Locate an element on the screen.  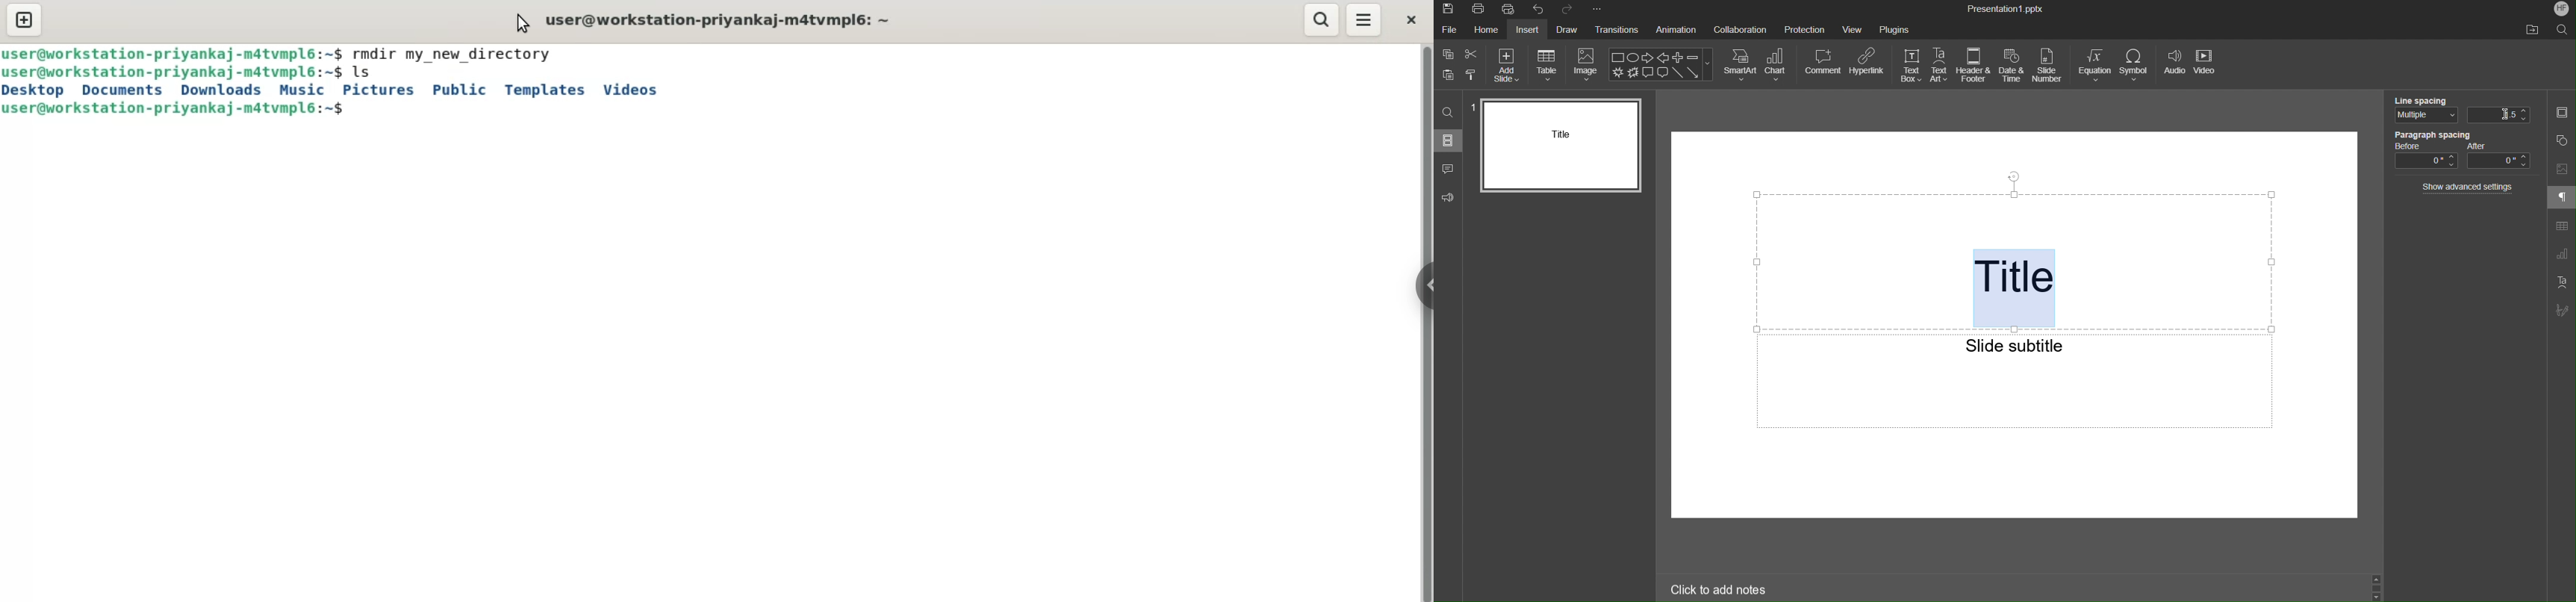
Draw is located at coordinates (1565, 31).